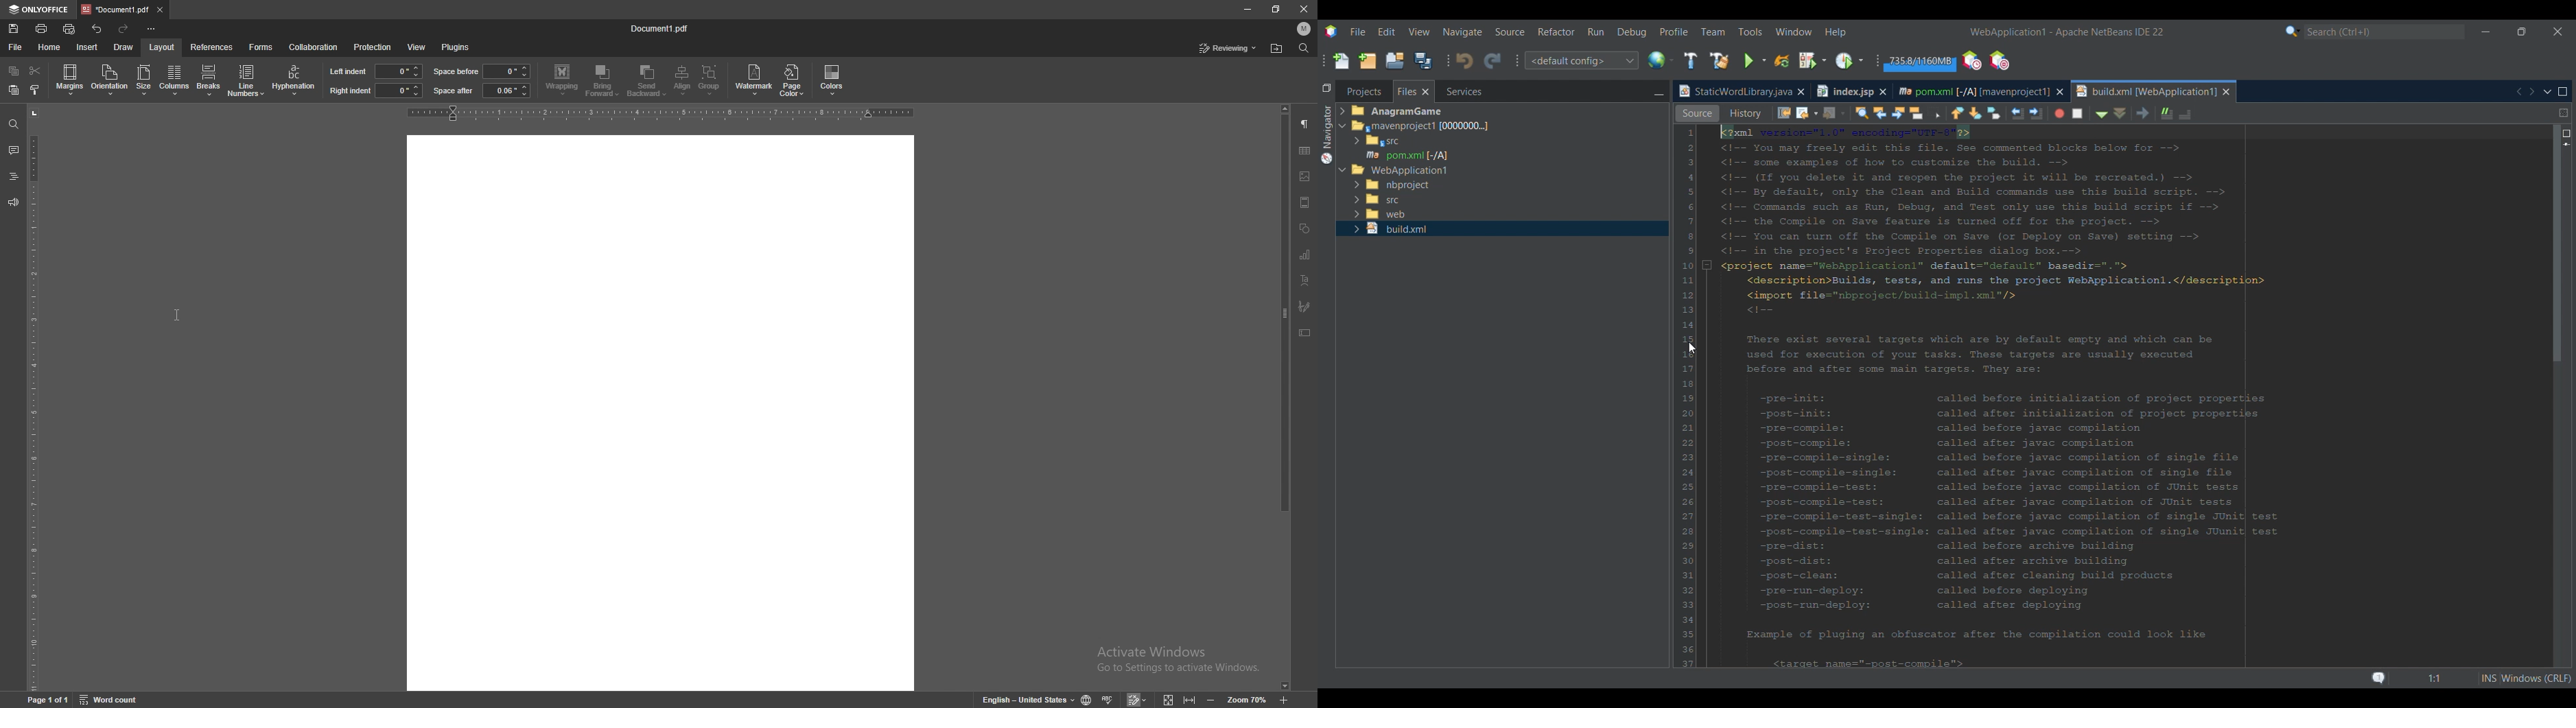 This screenshot has width=2576, height=728. What do you see at coordinates (1493, 62) in the screenshot?
I see `Redo` at bounding box center [1493, 62].